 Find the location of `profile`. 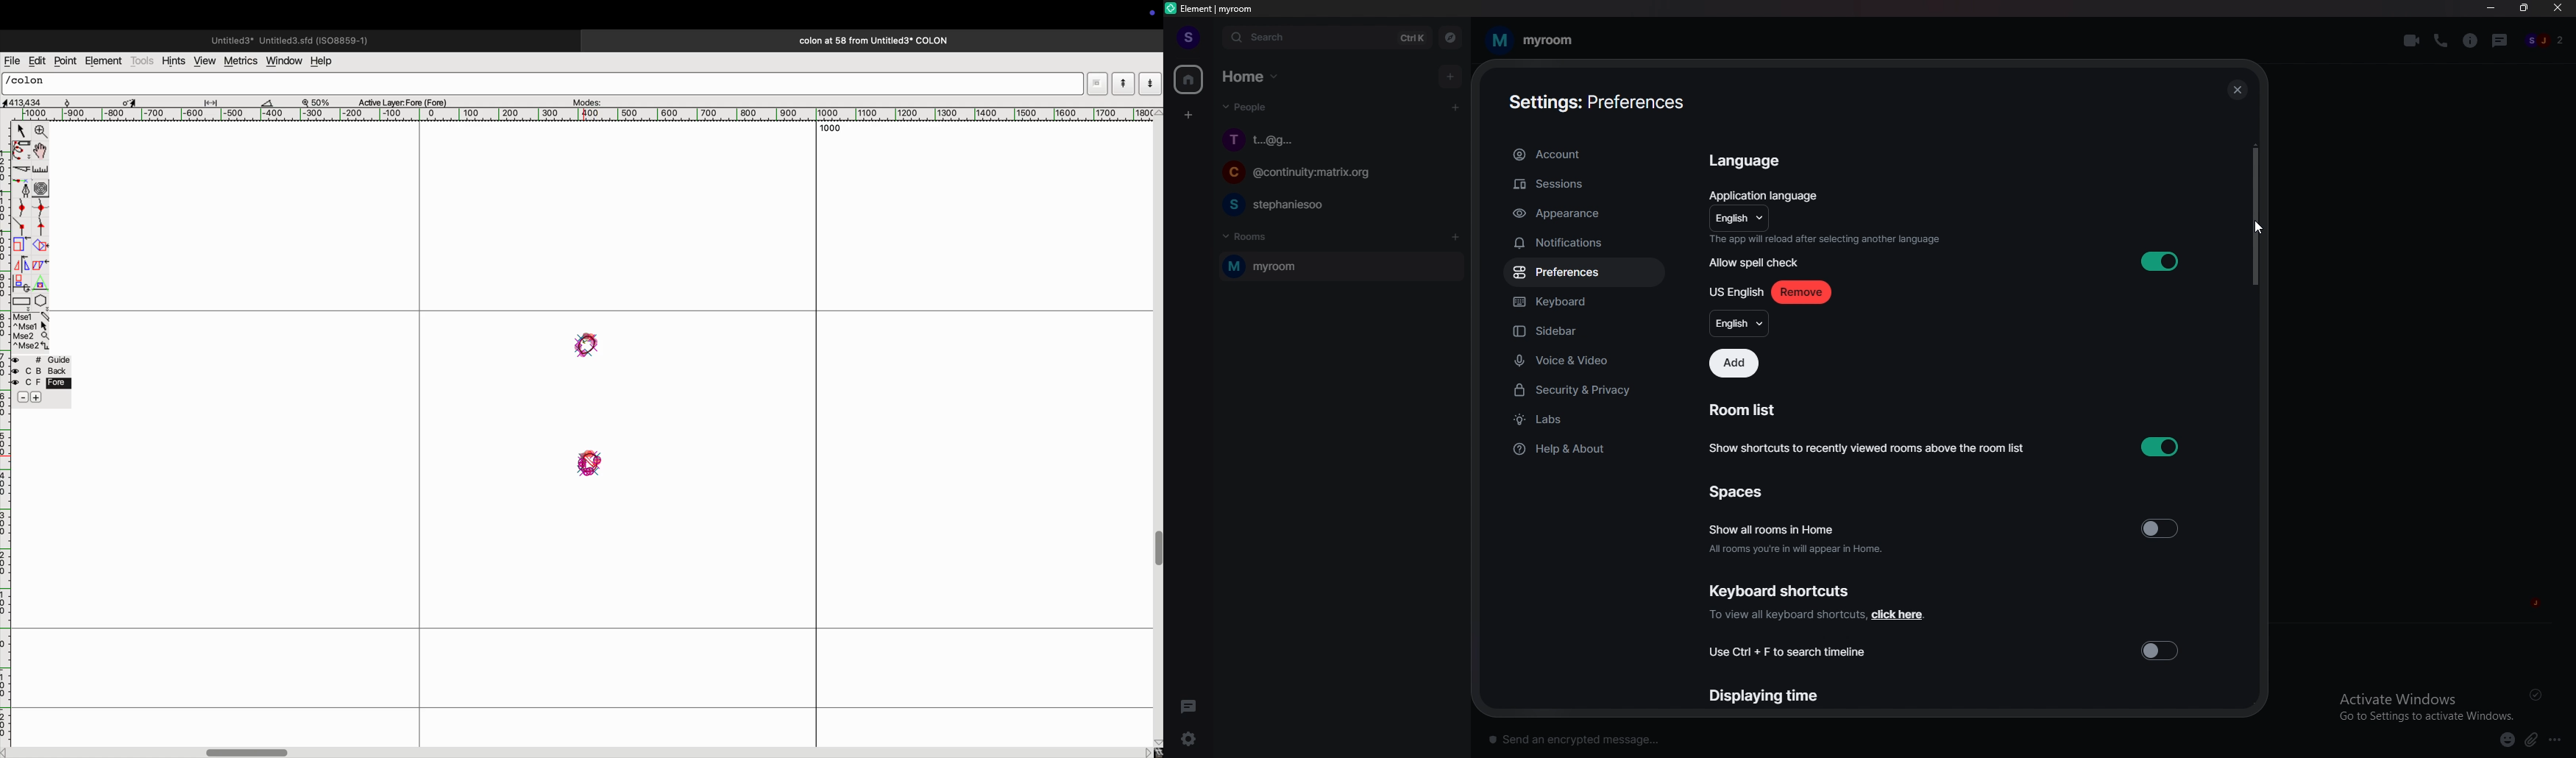

profile is located at coordinates (1187, 37).